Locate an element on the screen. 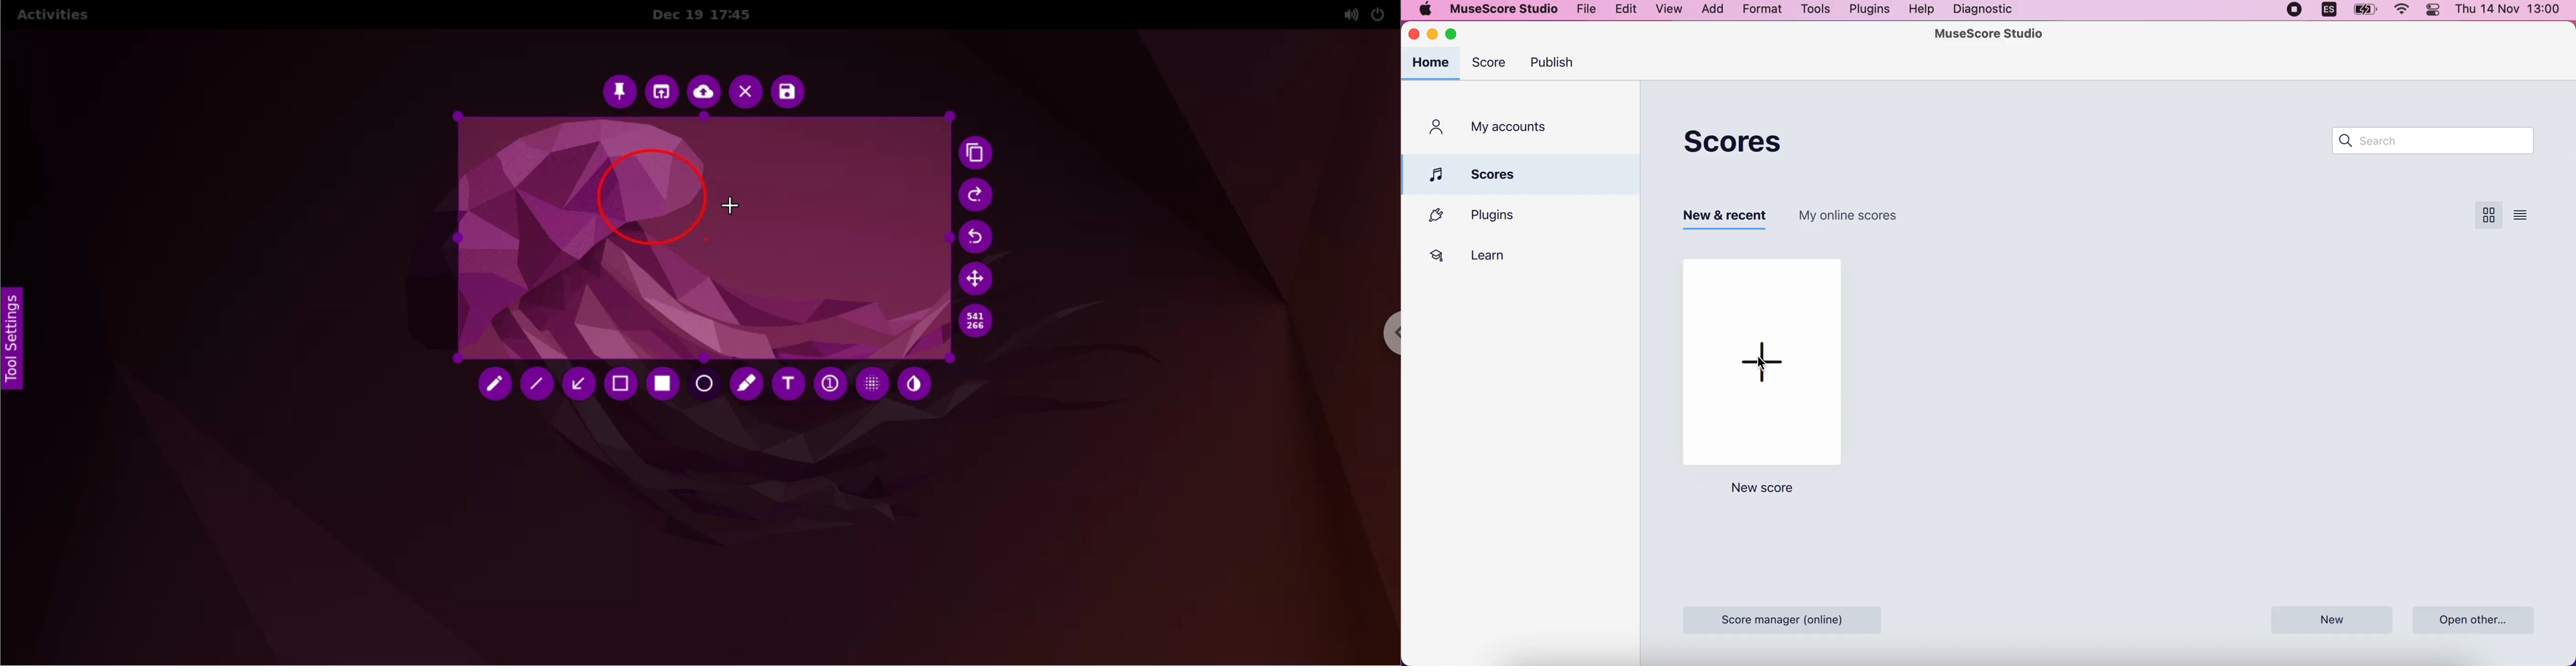 This screenshot has width=2576, height=672. my accounts is located at coordinates (1499, 129).